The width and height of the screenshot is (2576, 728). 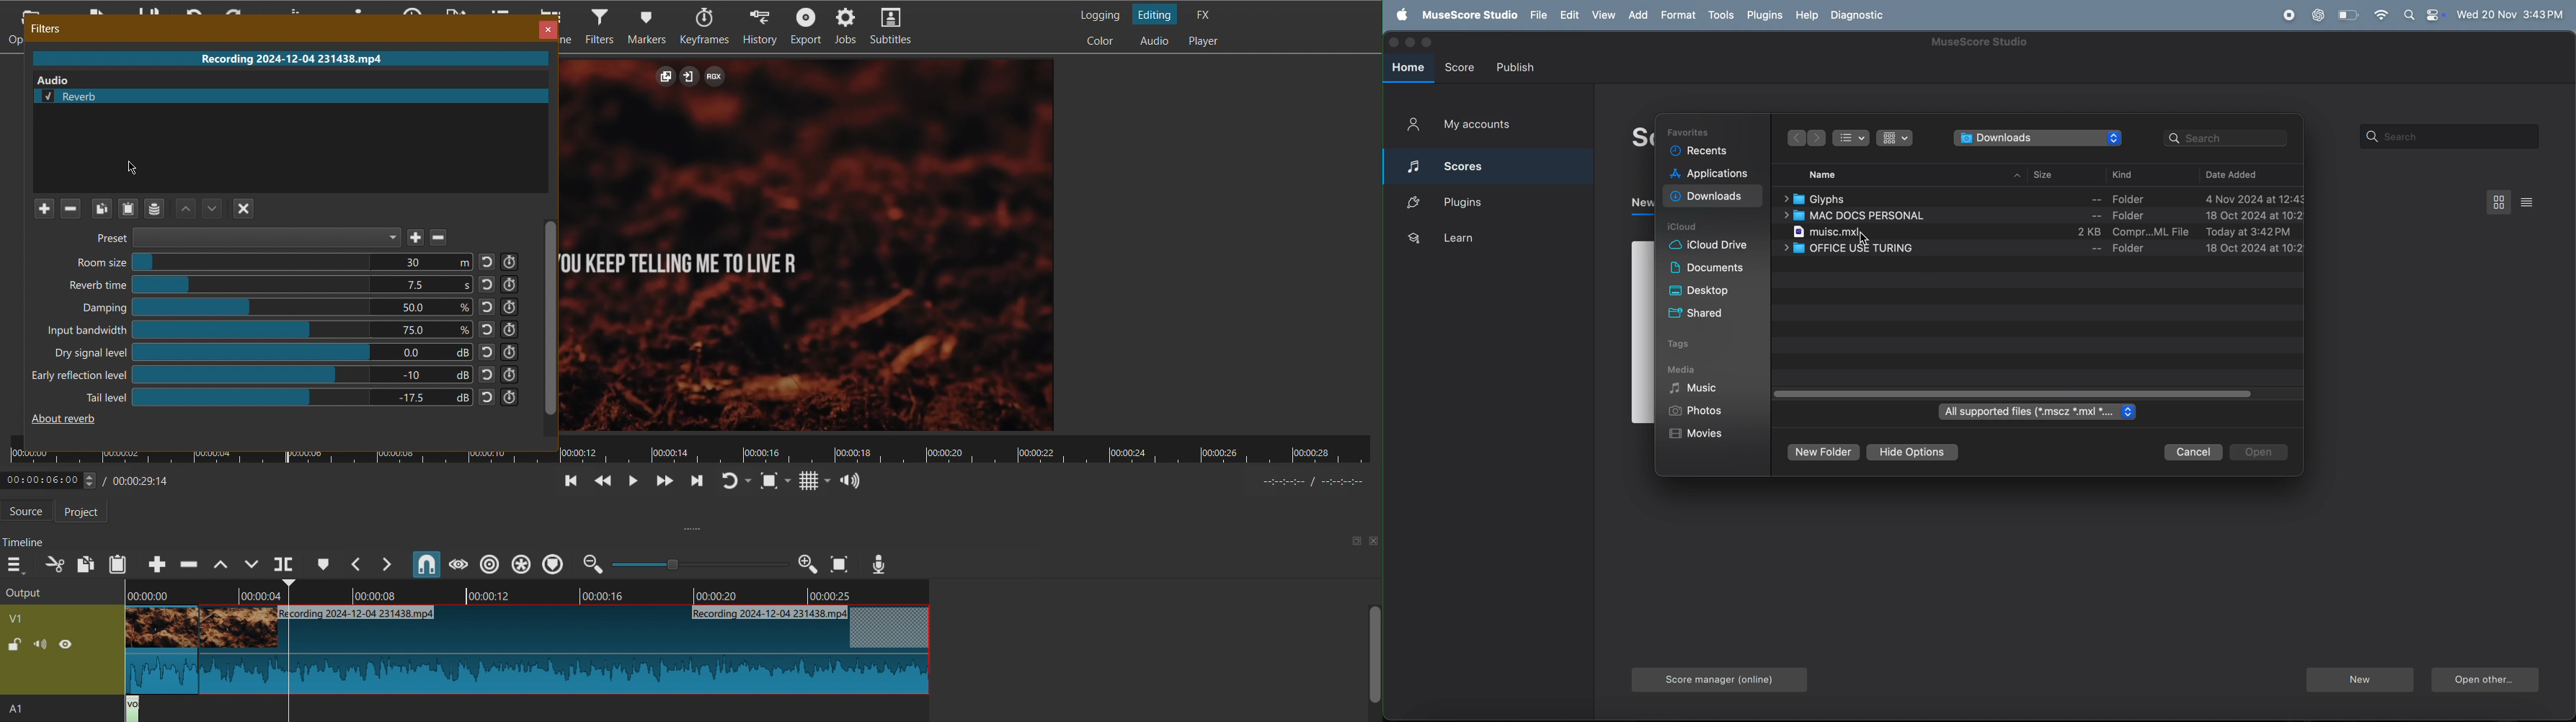 I want to click on Scrub, so click(x=457, y=564).